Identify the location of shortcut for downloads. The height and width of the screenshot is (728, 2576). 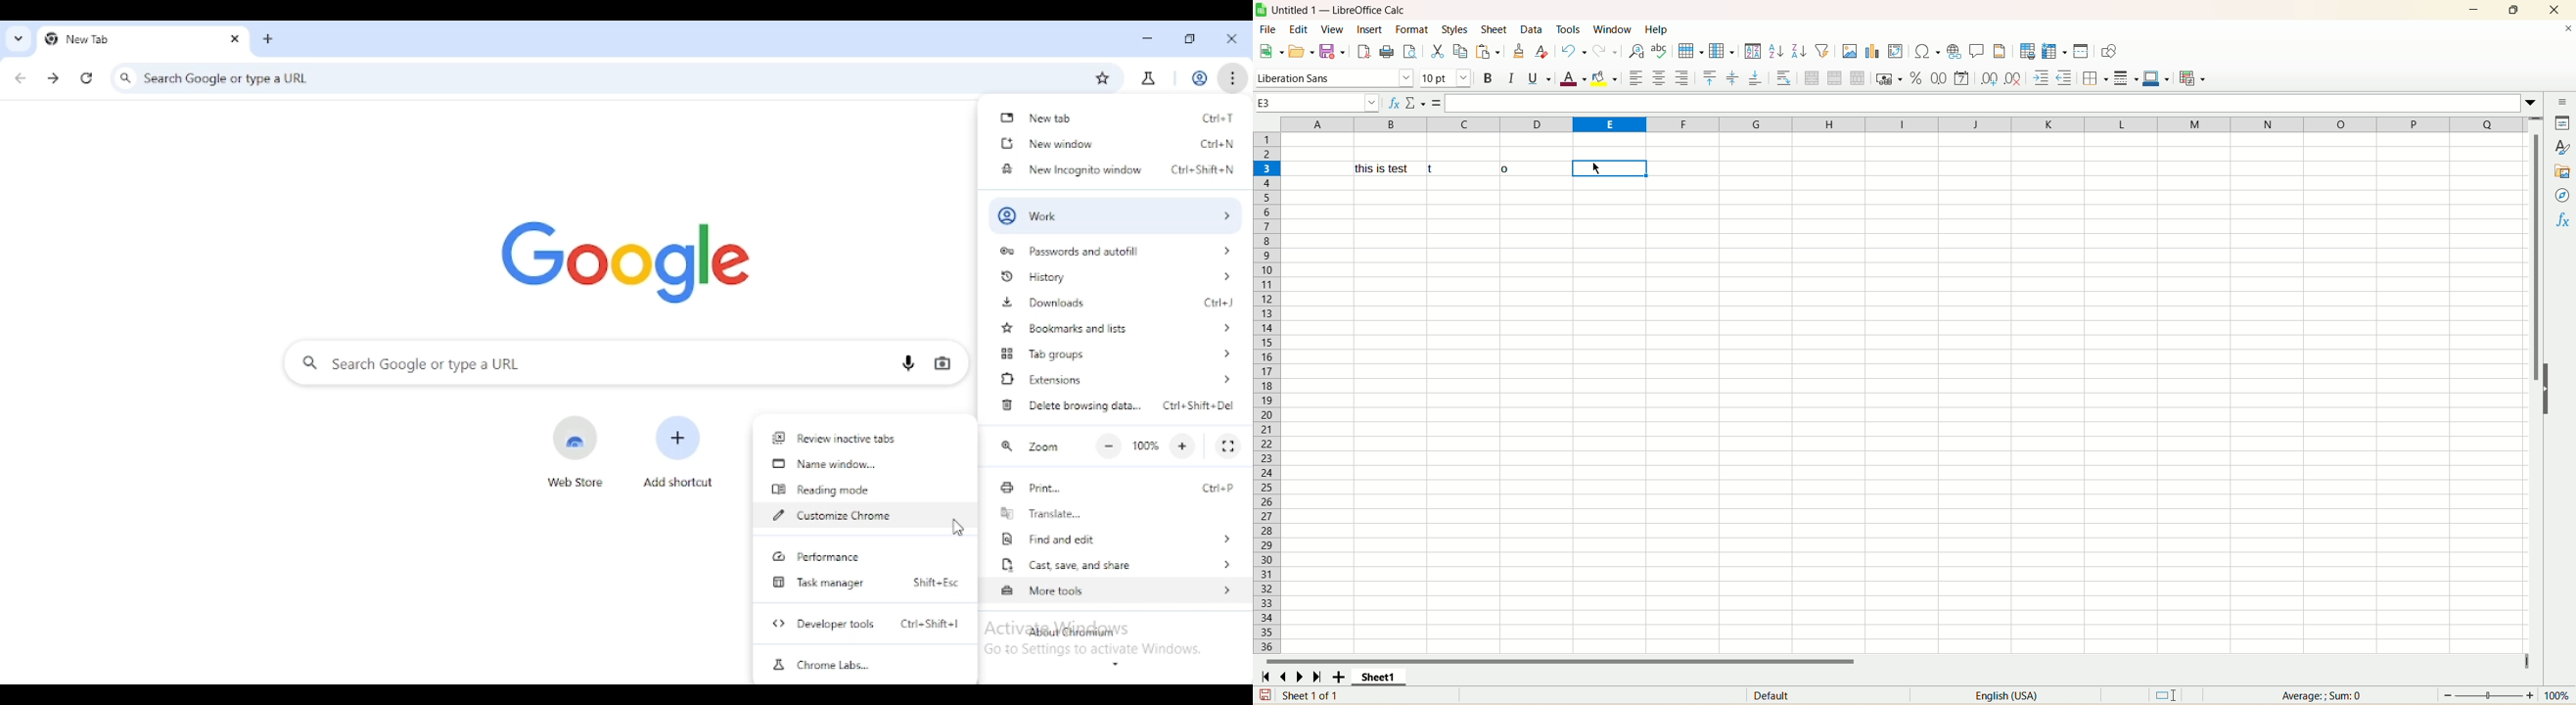
(1216, 302).